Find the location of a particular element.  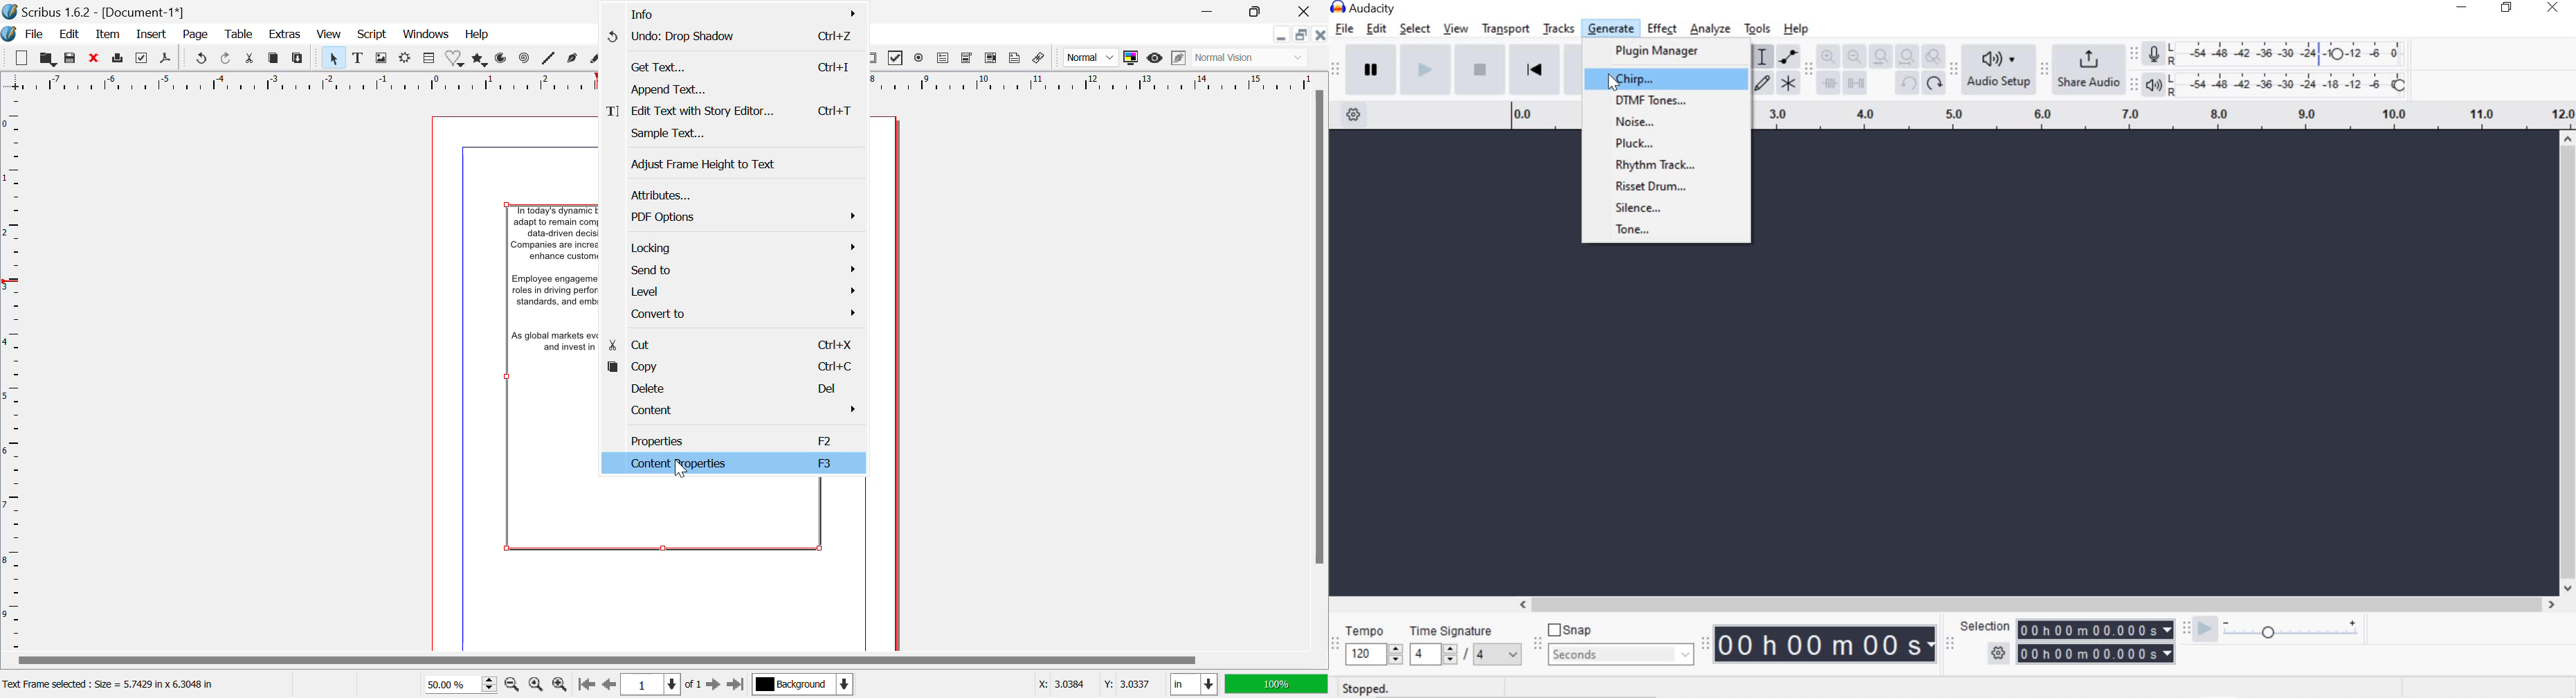

Record meter is located at coordinates (2156, 55).